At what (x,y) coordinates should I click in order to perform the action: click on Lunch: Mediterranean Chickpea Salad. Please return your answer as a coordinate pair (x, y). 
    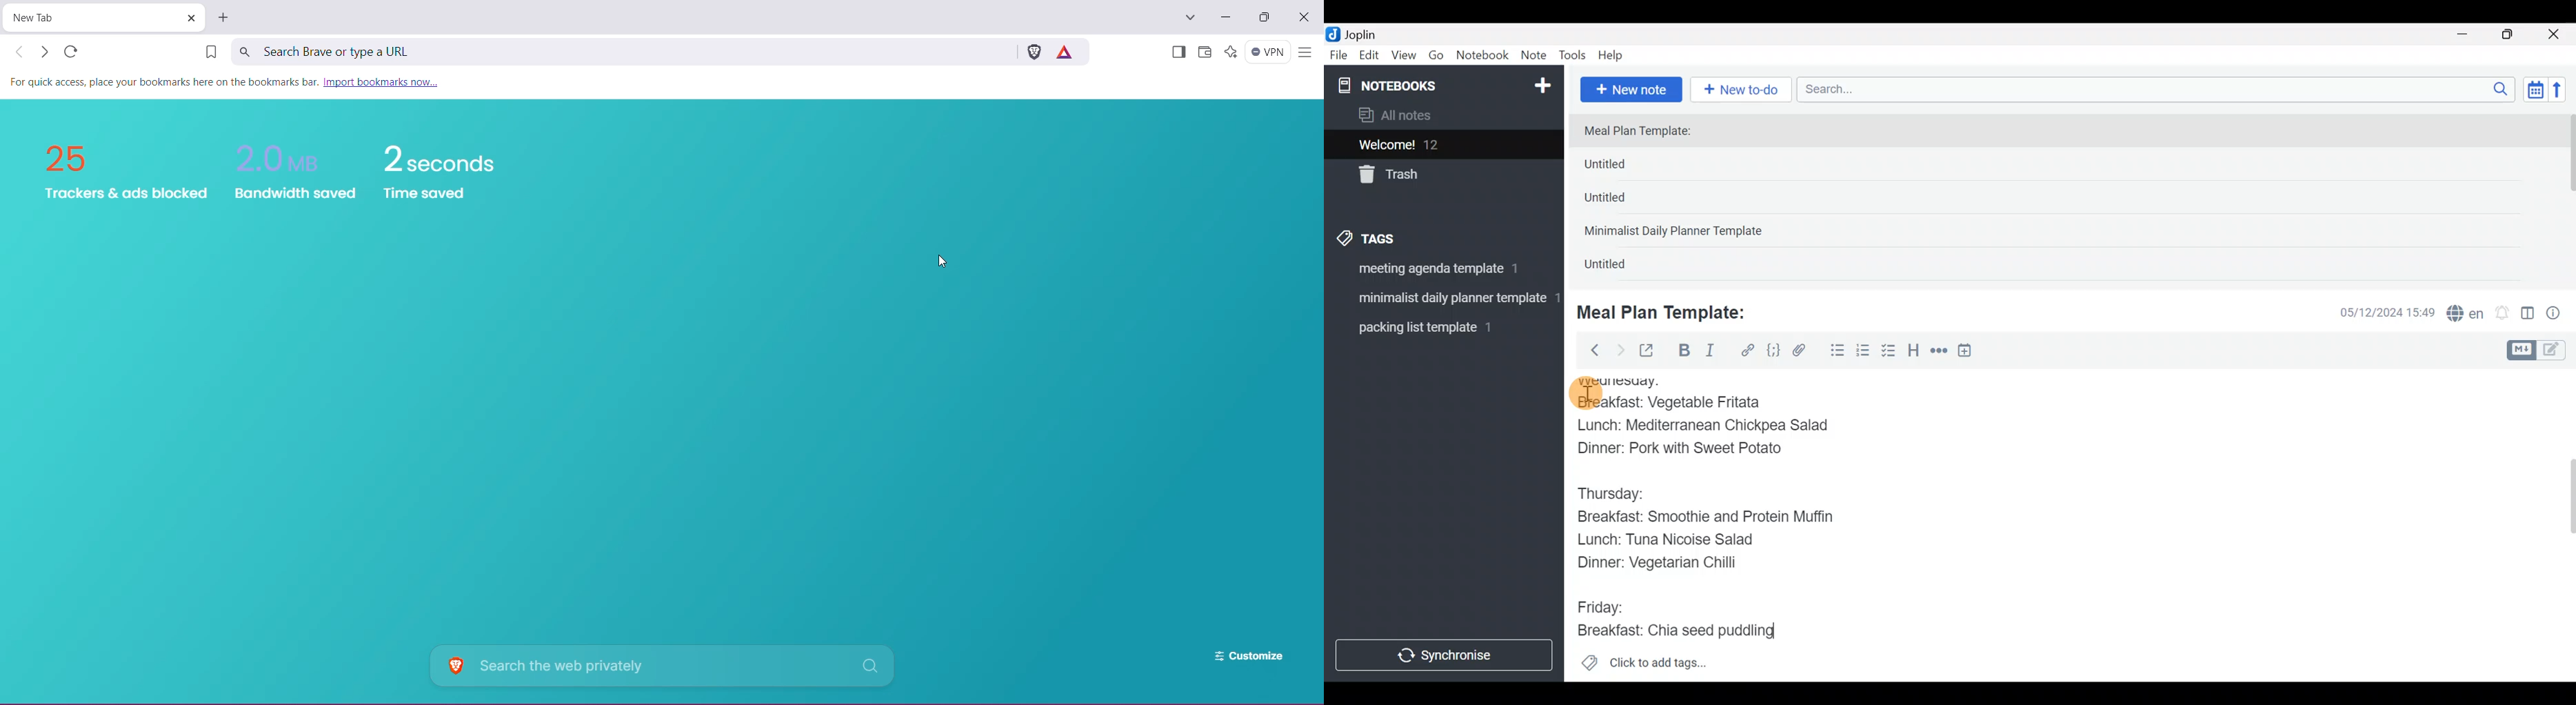
    Looking at the image, I should click on (1715, 425).